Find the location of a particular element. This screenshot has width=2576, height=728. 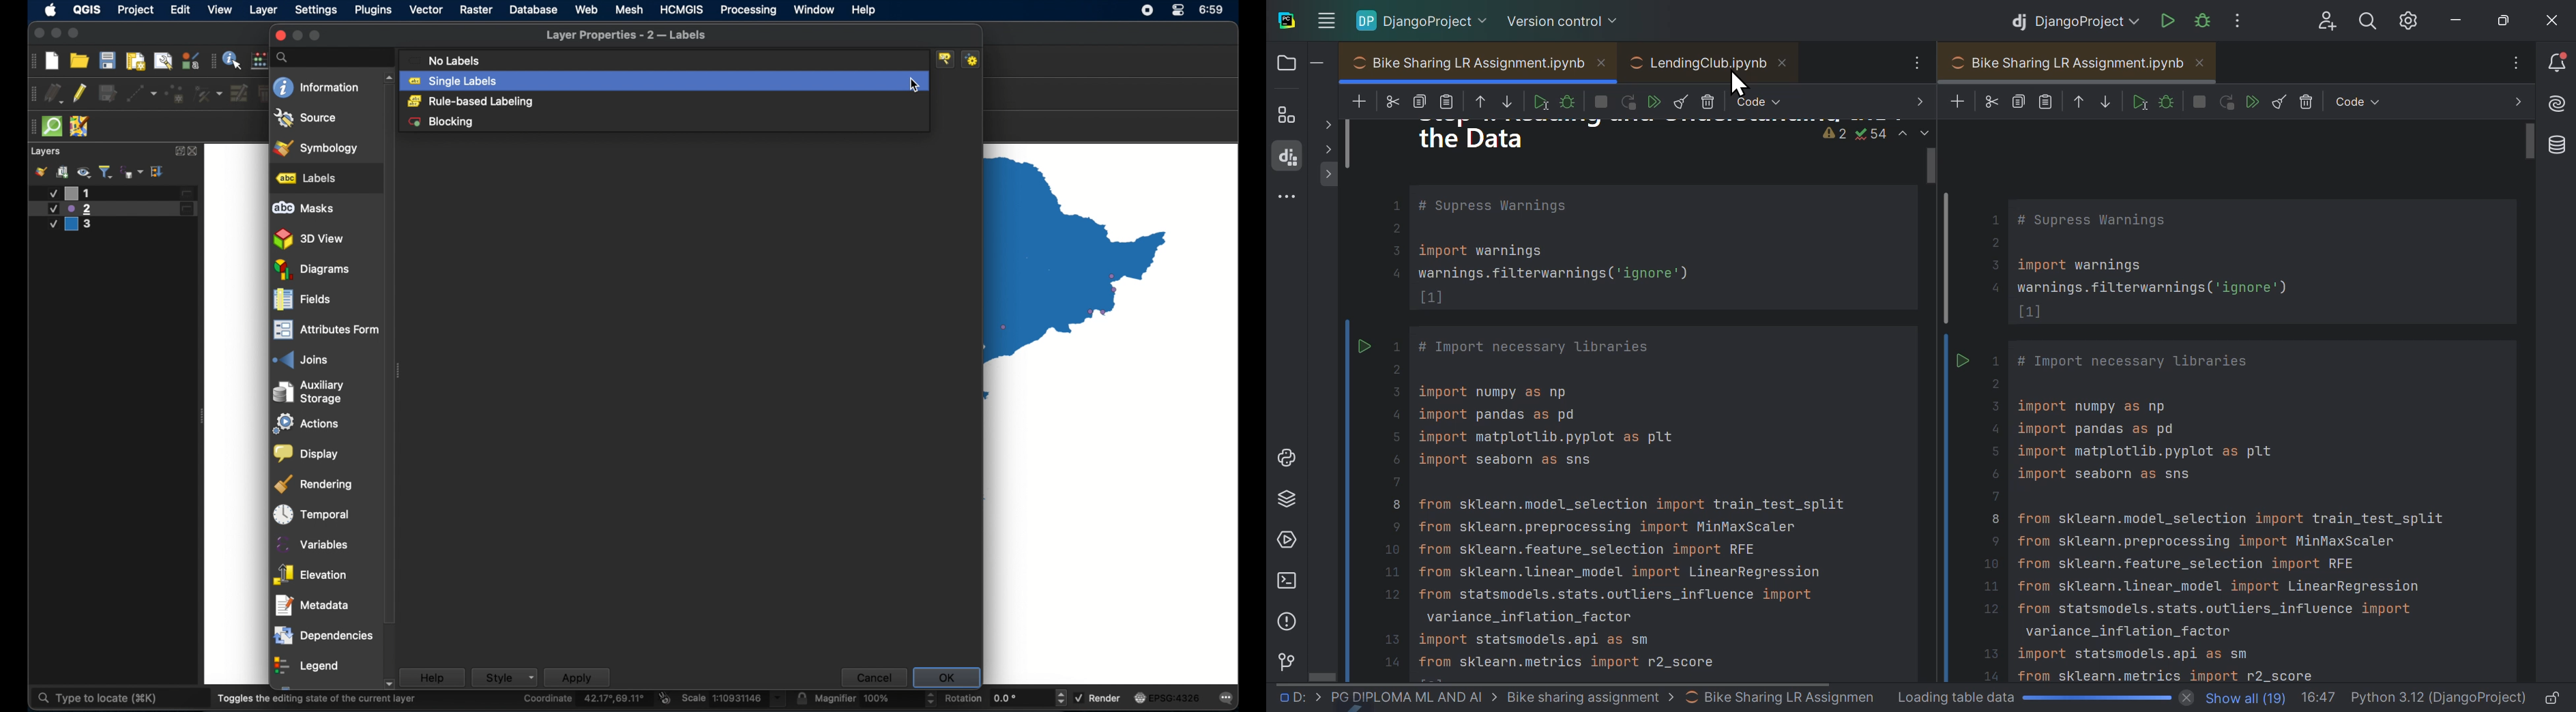

quick osm is located at coordinates (53, 127).